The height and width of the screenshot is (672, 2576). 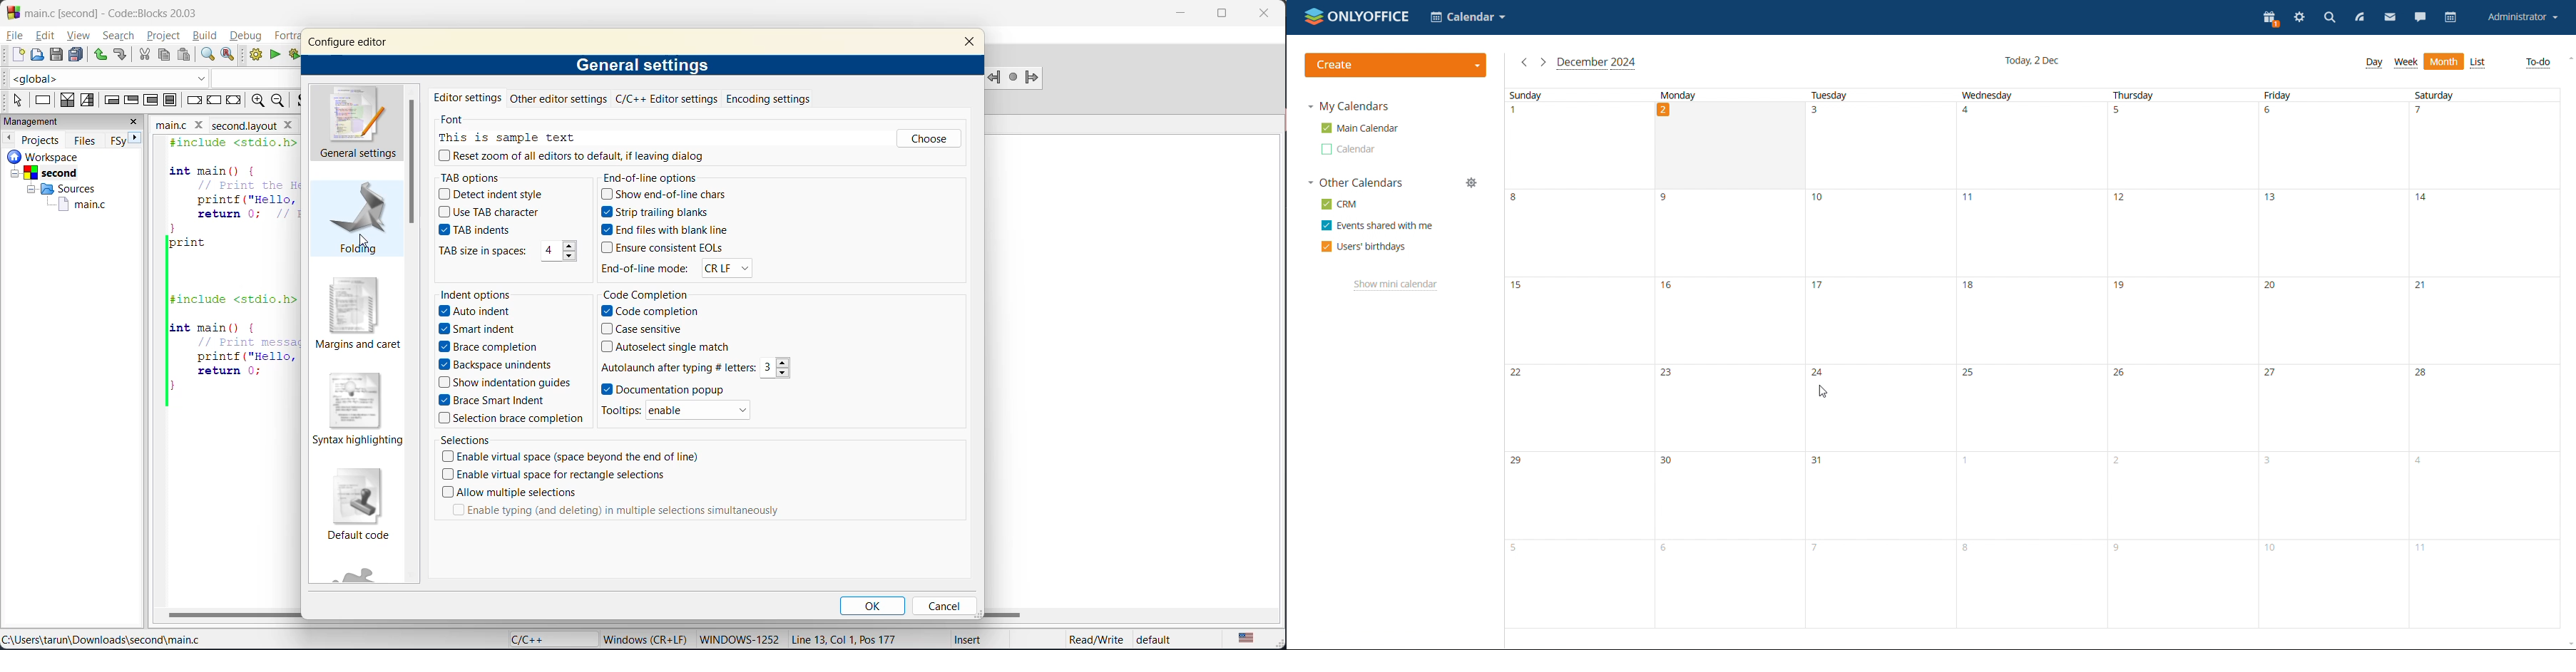 What do you see at coordinates (183, 55) in the screenshot?
I see `paste` at bounding box center [183, 55].